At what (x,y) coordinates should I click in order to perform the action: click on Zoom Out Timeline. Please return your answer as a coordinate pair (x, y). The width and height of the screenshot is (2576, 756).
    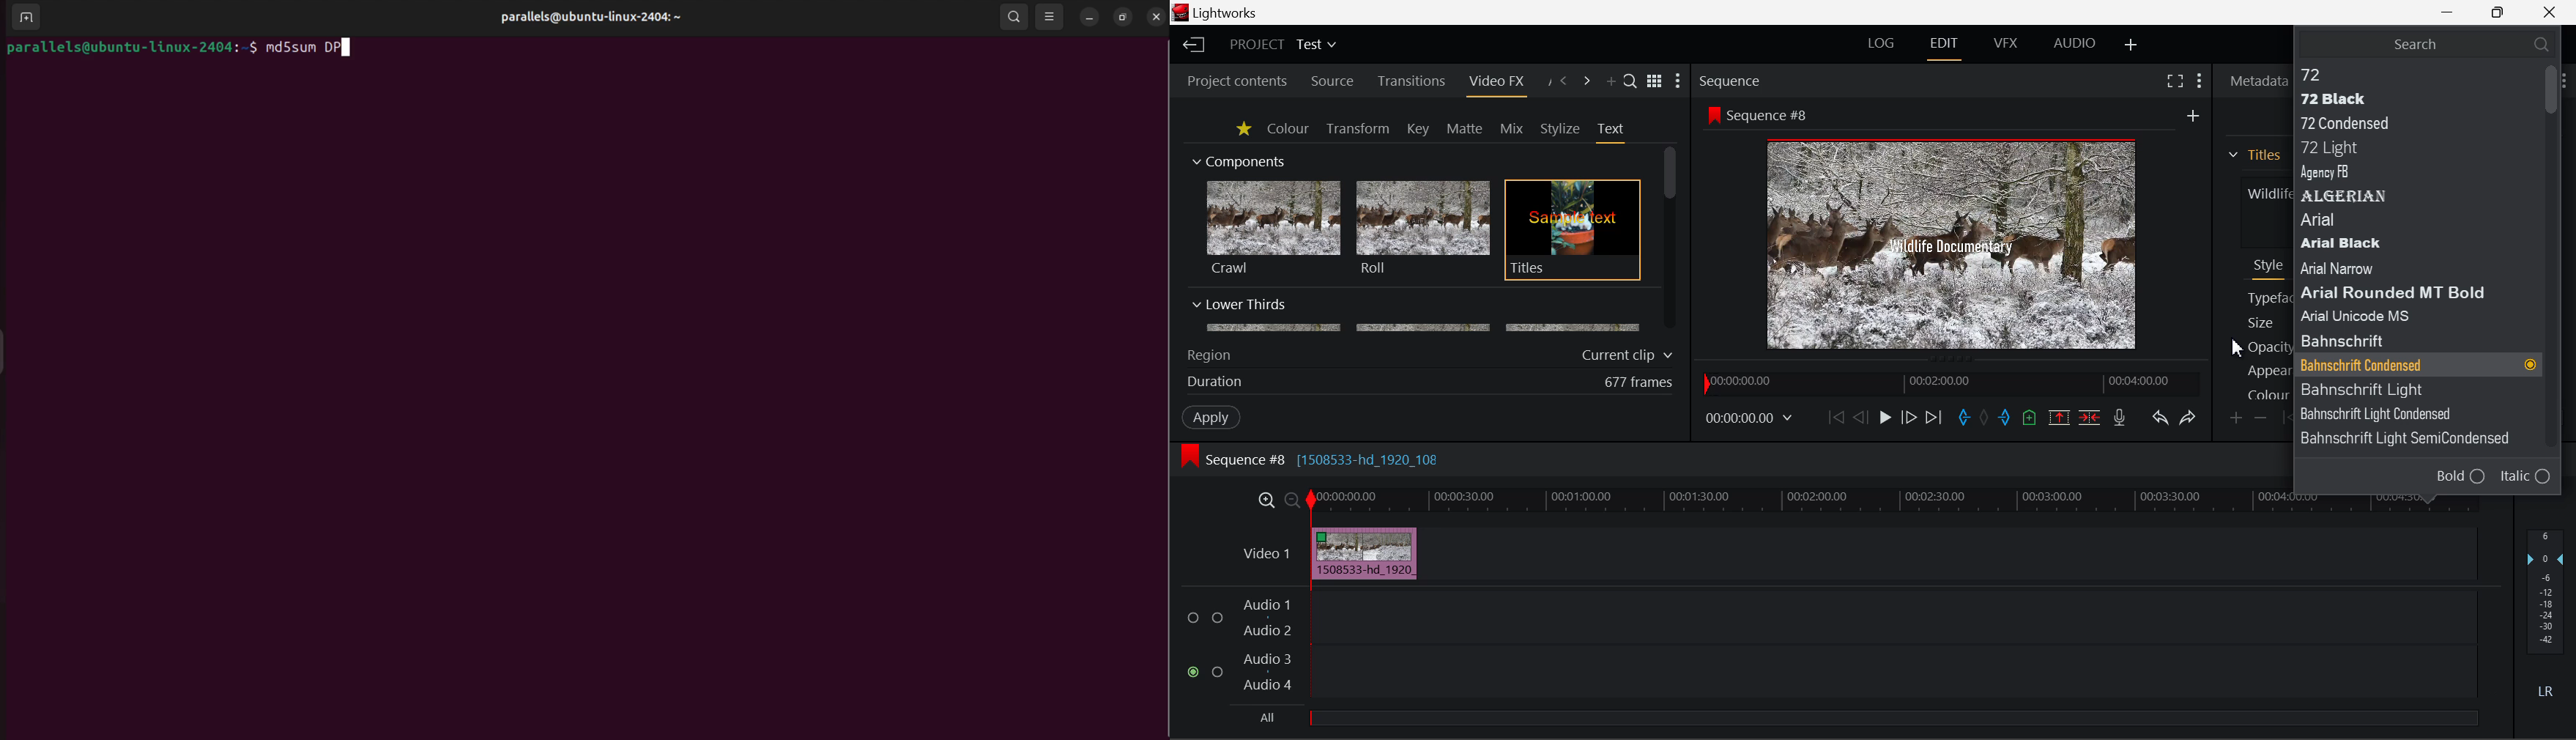
    Looking at the image, I should click on (1293, 502).